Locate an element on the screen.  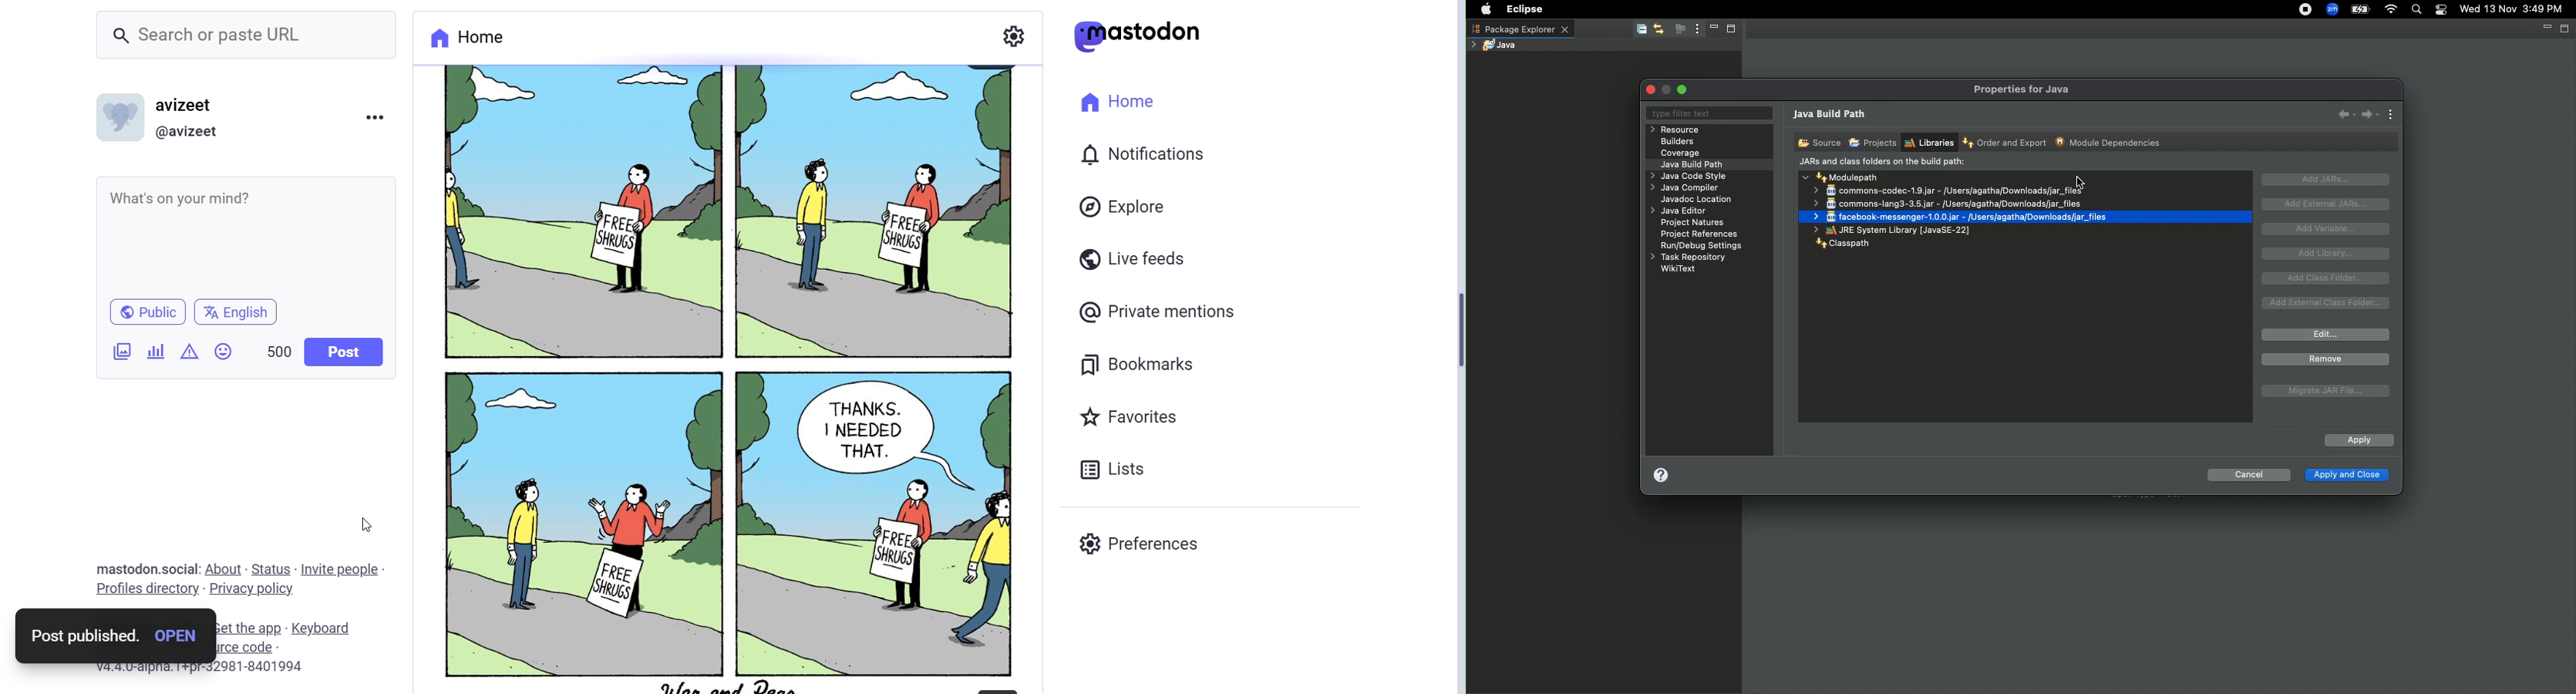
JARs and class folders is located at coordinates (1882, 163).